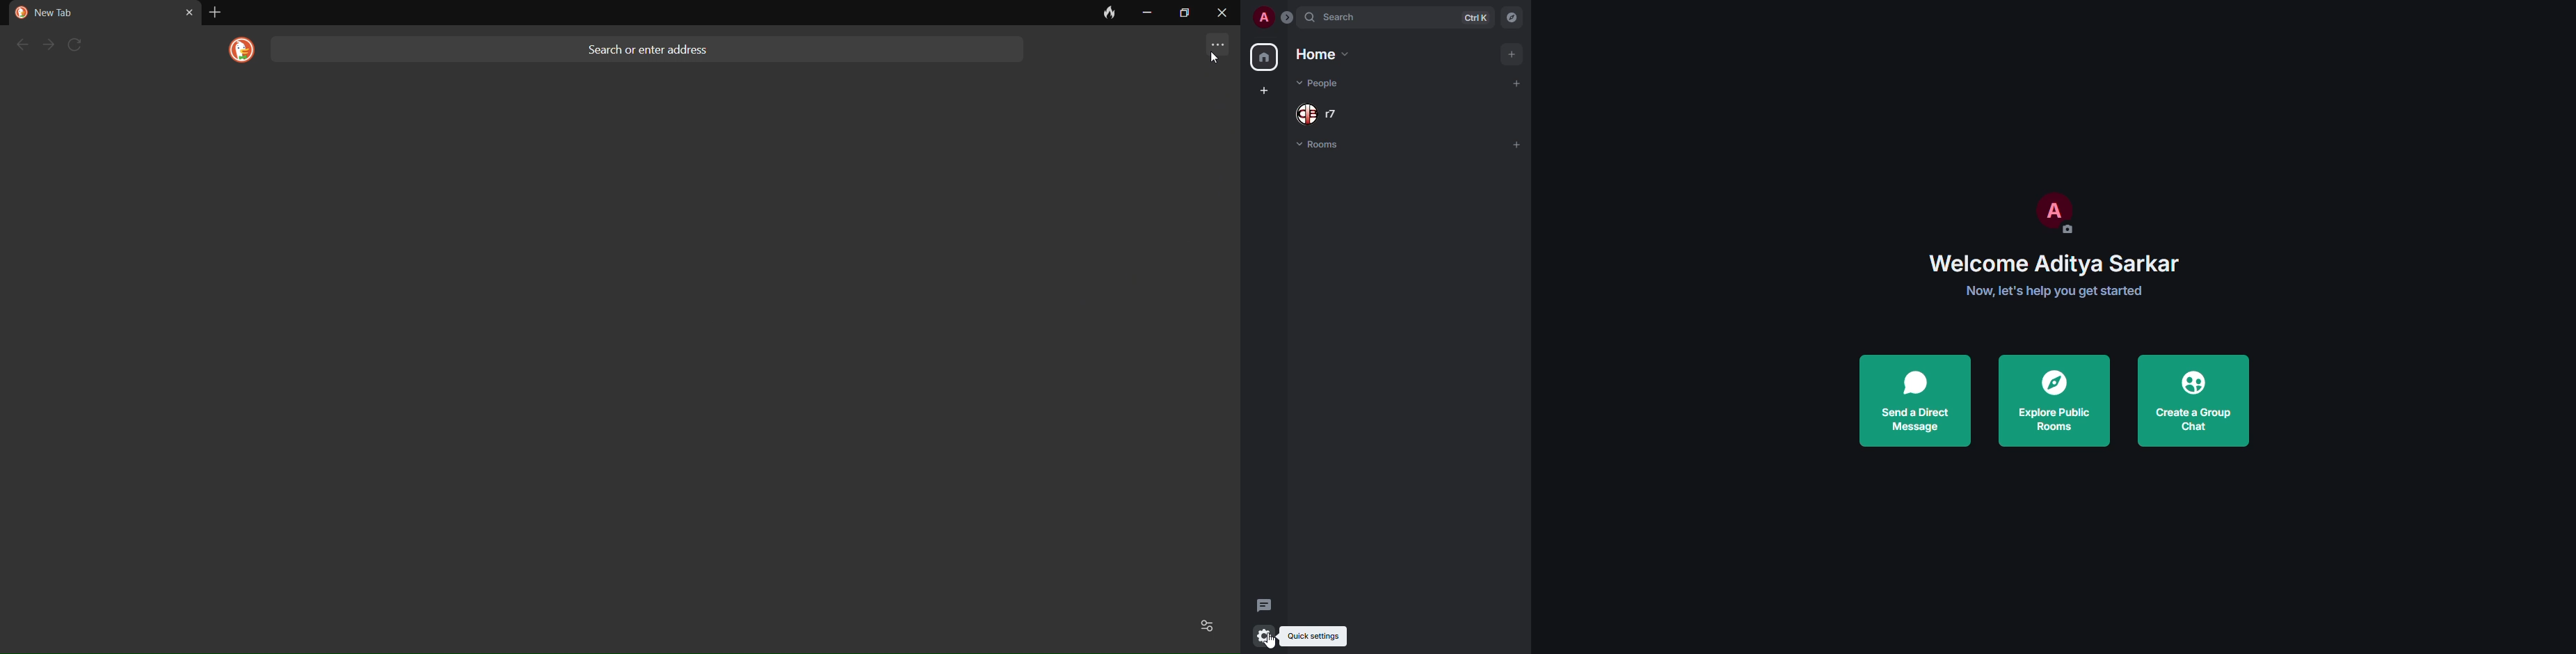  I want to click on clear data, so click(1104, 16).